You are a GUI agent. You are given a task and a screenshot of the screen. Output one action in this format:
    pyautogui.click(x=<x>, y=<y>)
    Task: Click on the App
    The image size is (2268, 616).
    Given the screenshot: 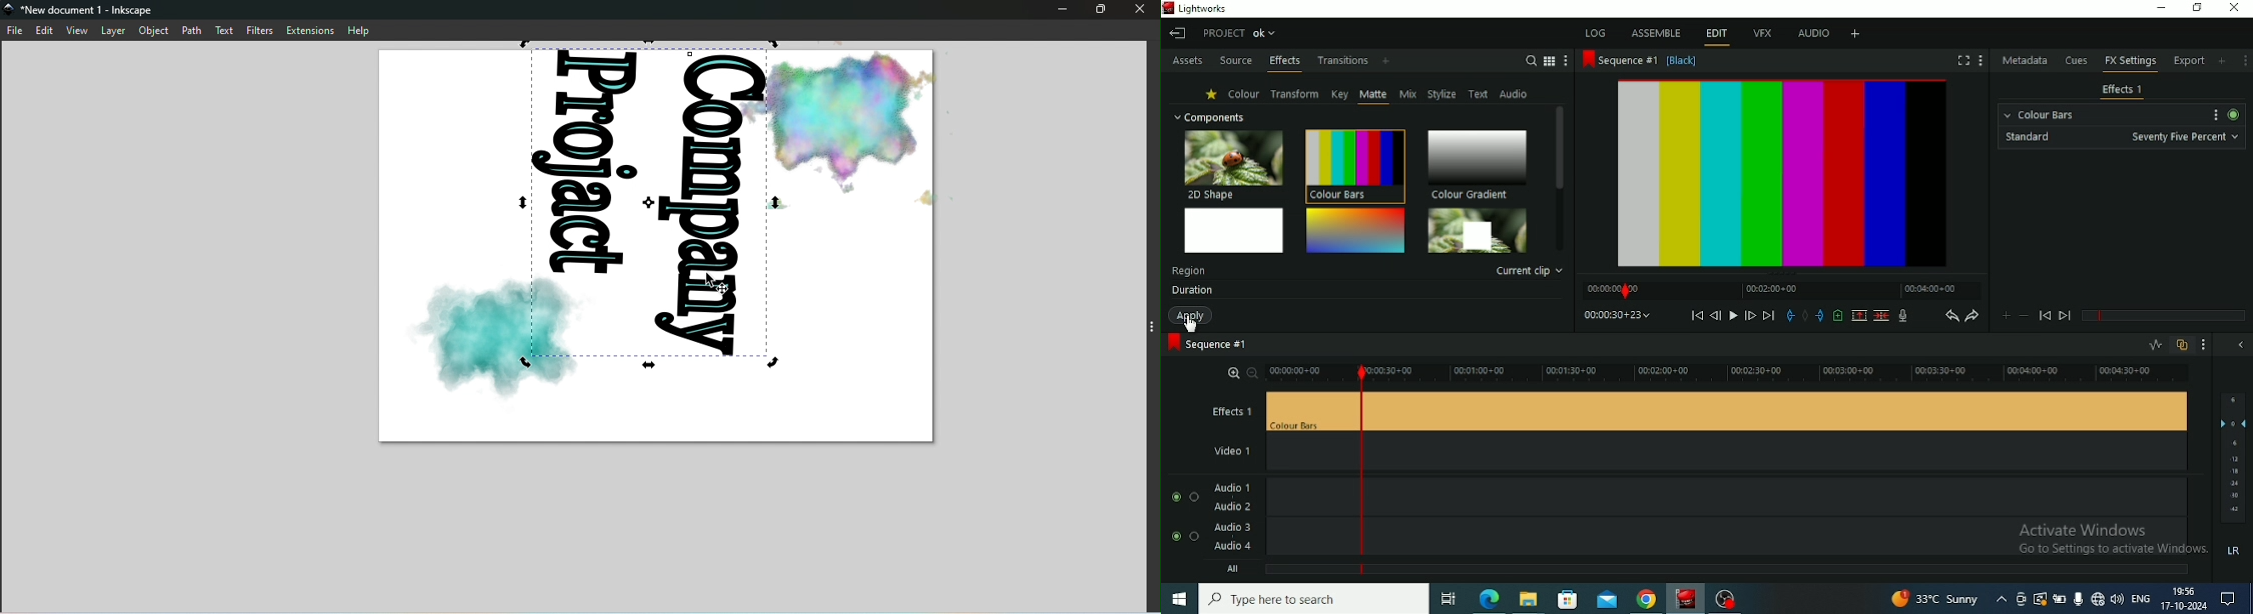 What is the action you would take?
    pyautogui.click(x=1727, y=598)
    